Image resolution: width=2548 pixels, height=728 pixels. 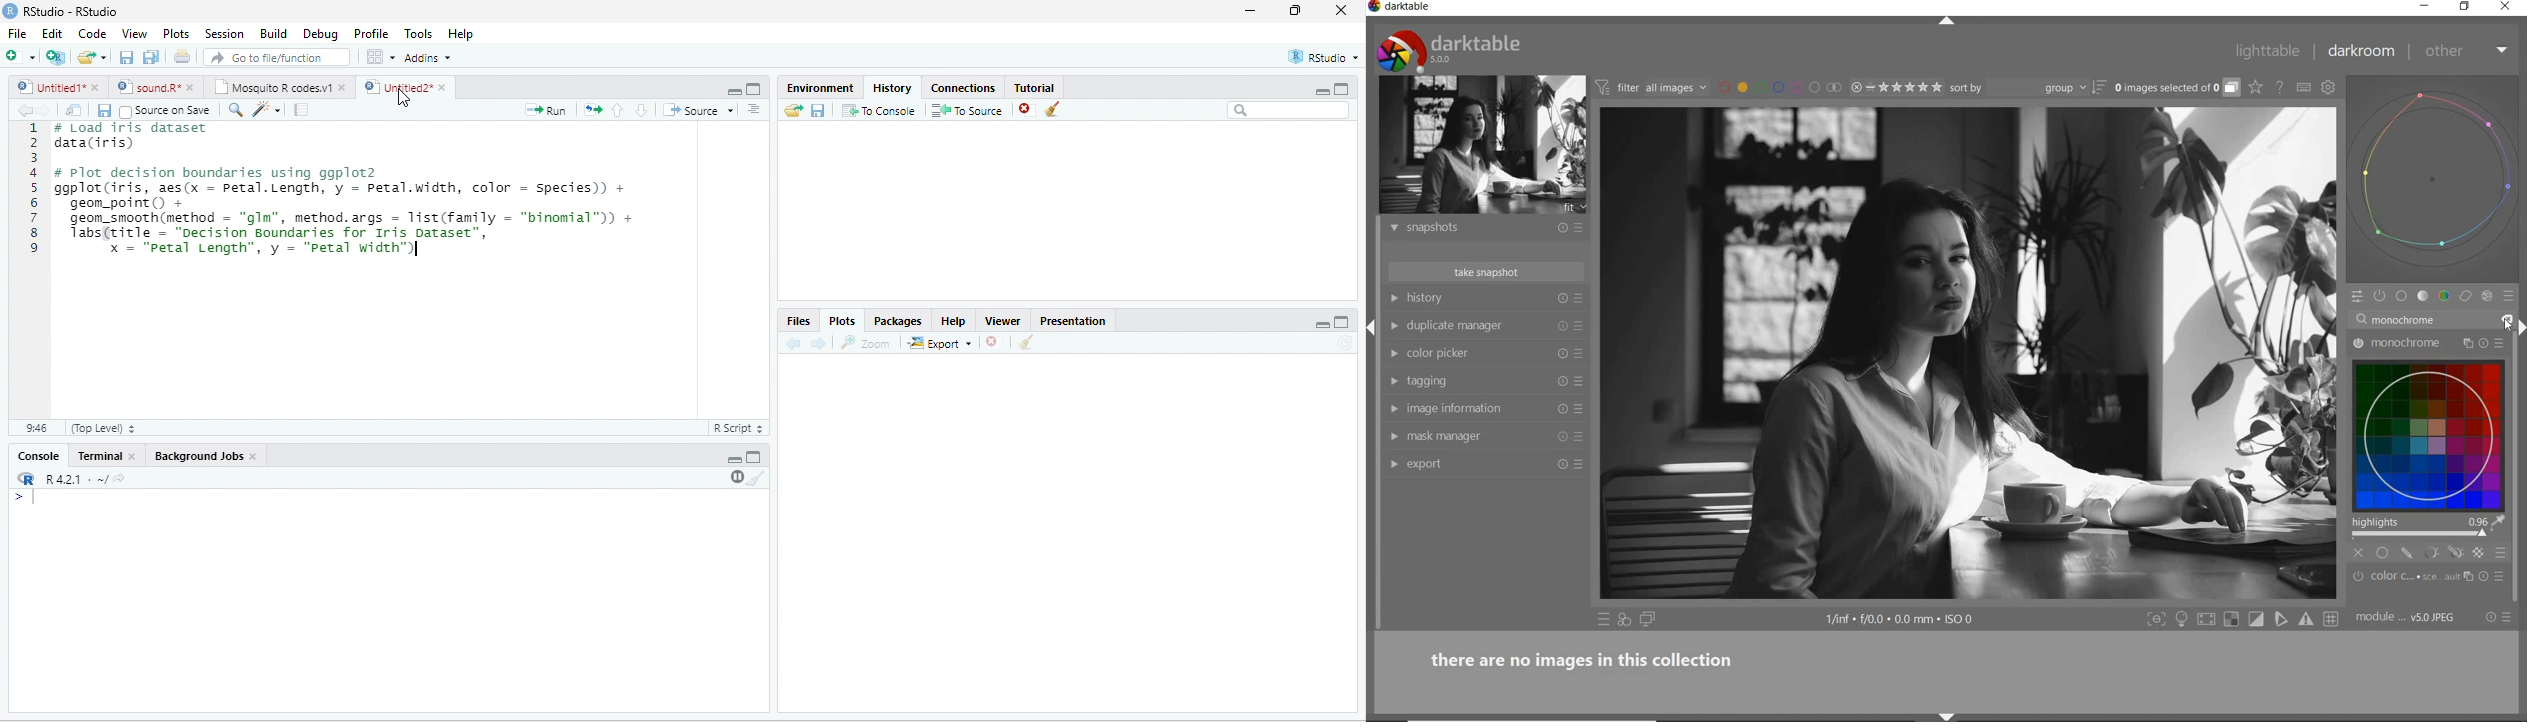 What do you see at coordinates (1027, 110) in the screenshot?
I see `close file` at bounding box center [1027, 110].